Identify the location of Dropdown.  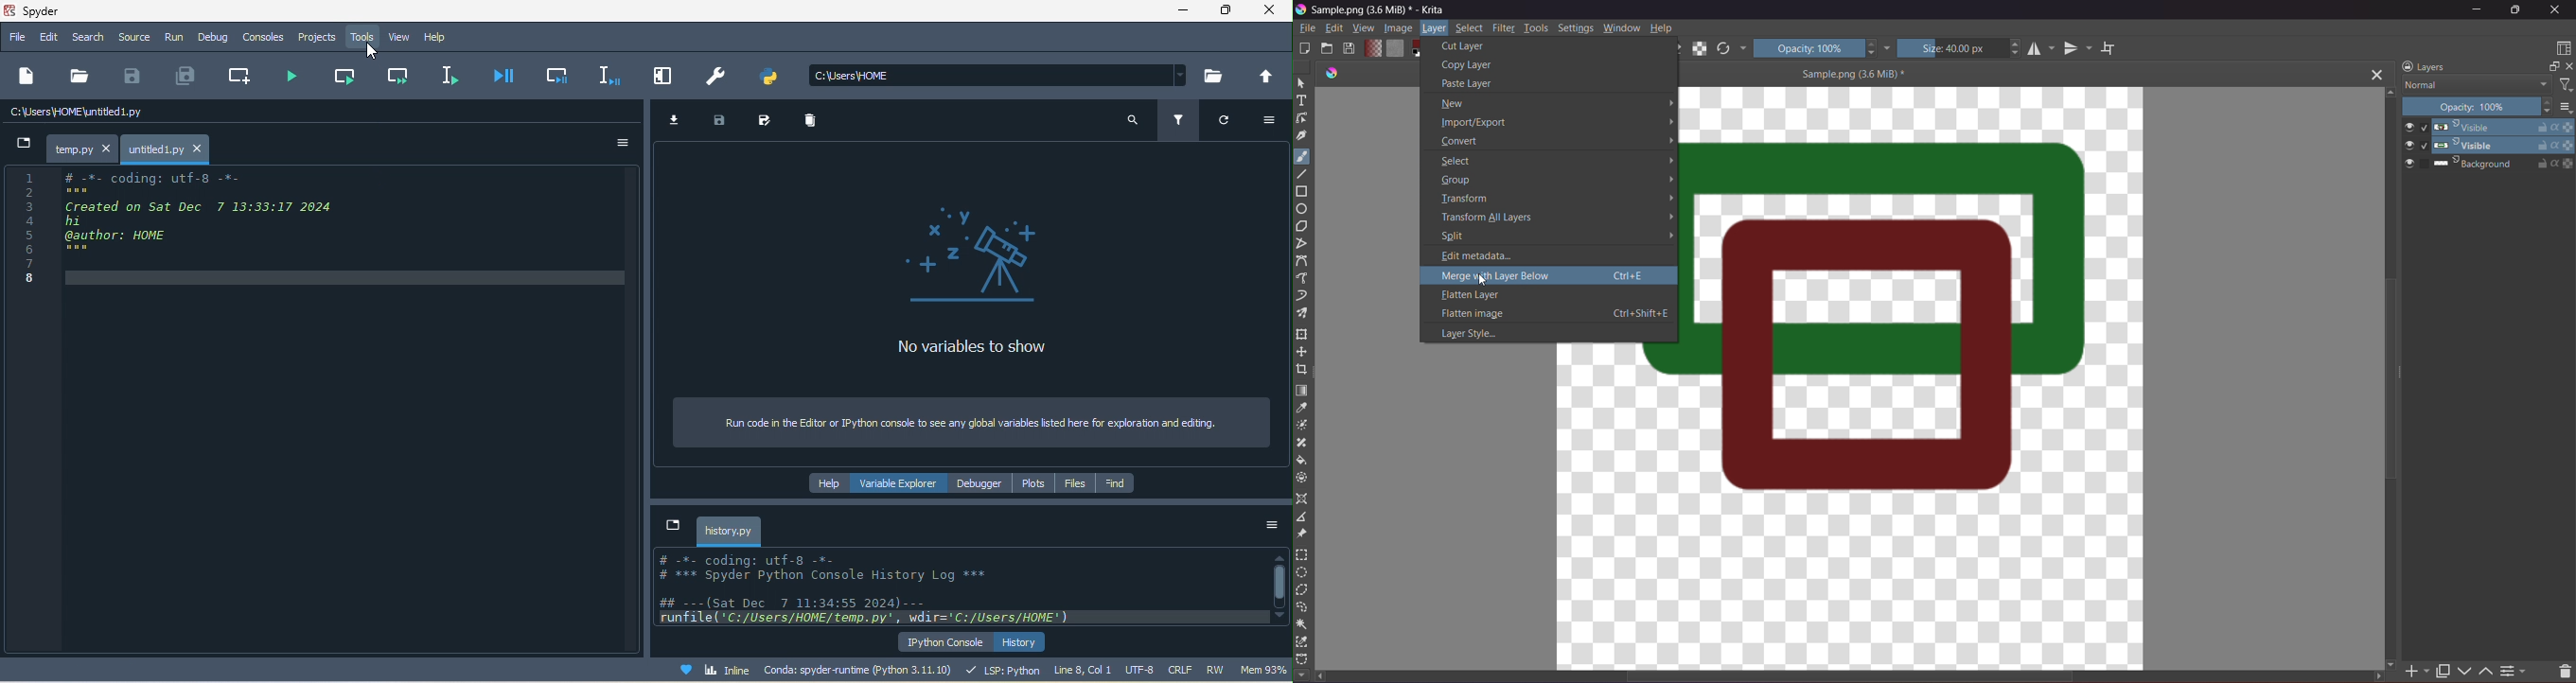
(1888, 47).